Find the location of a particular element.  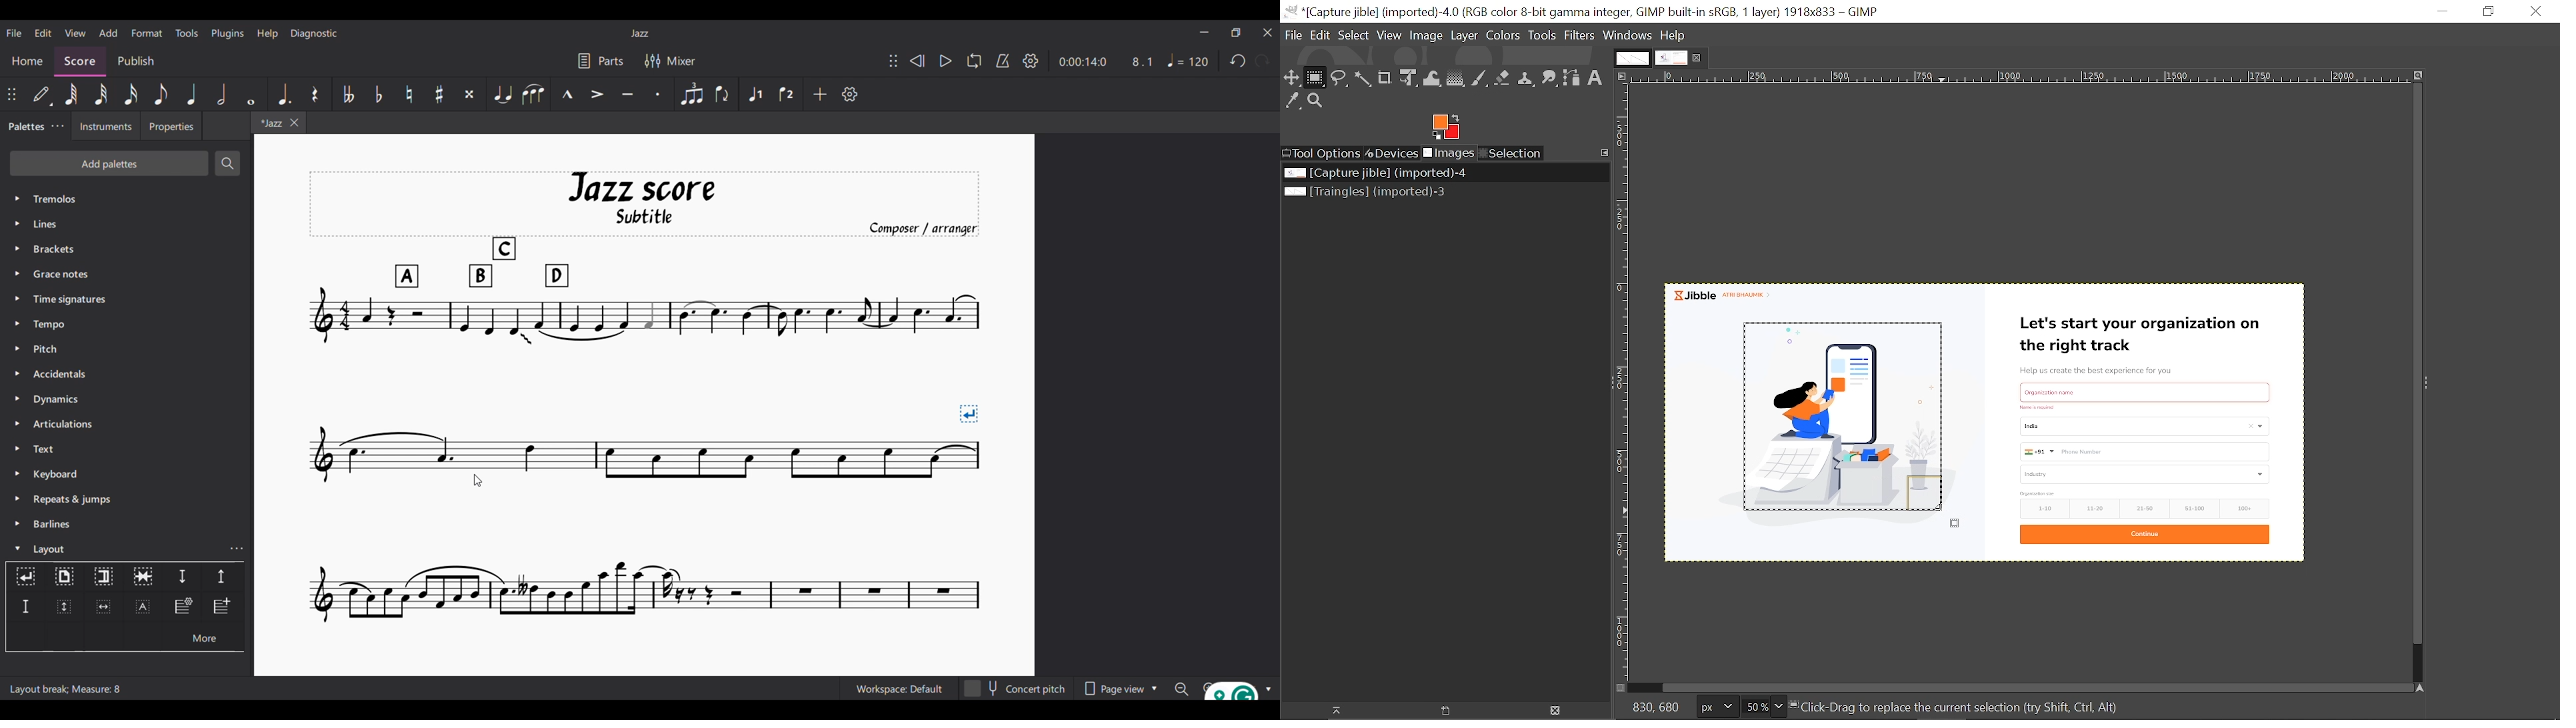

Layout settings is located at coordinates (237, 549).